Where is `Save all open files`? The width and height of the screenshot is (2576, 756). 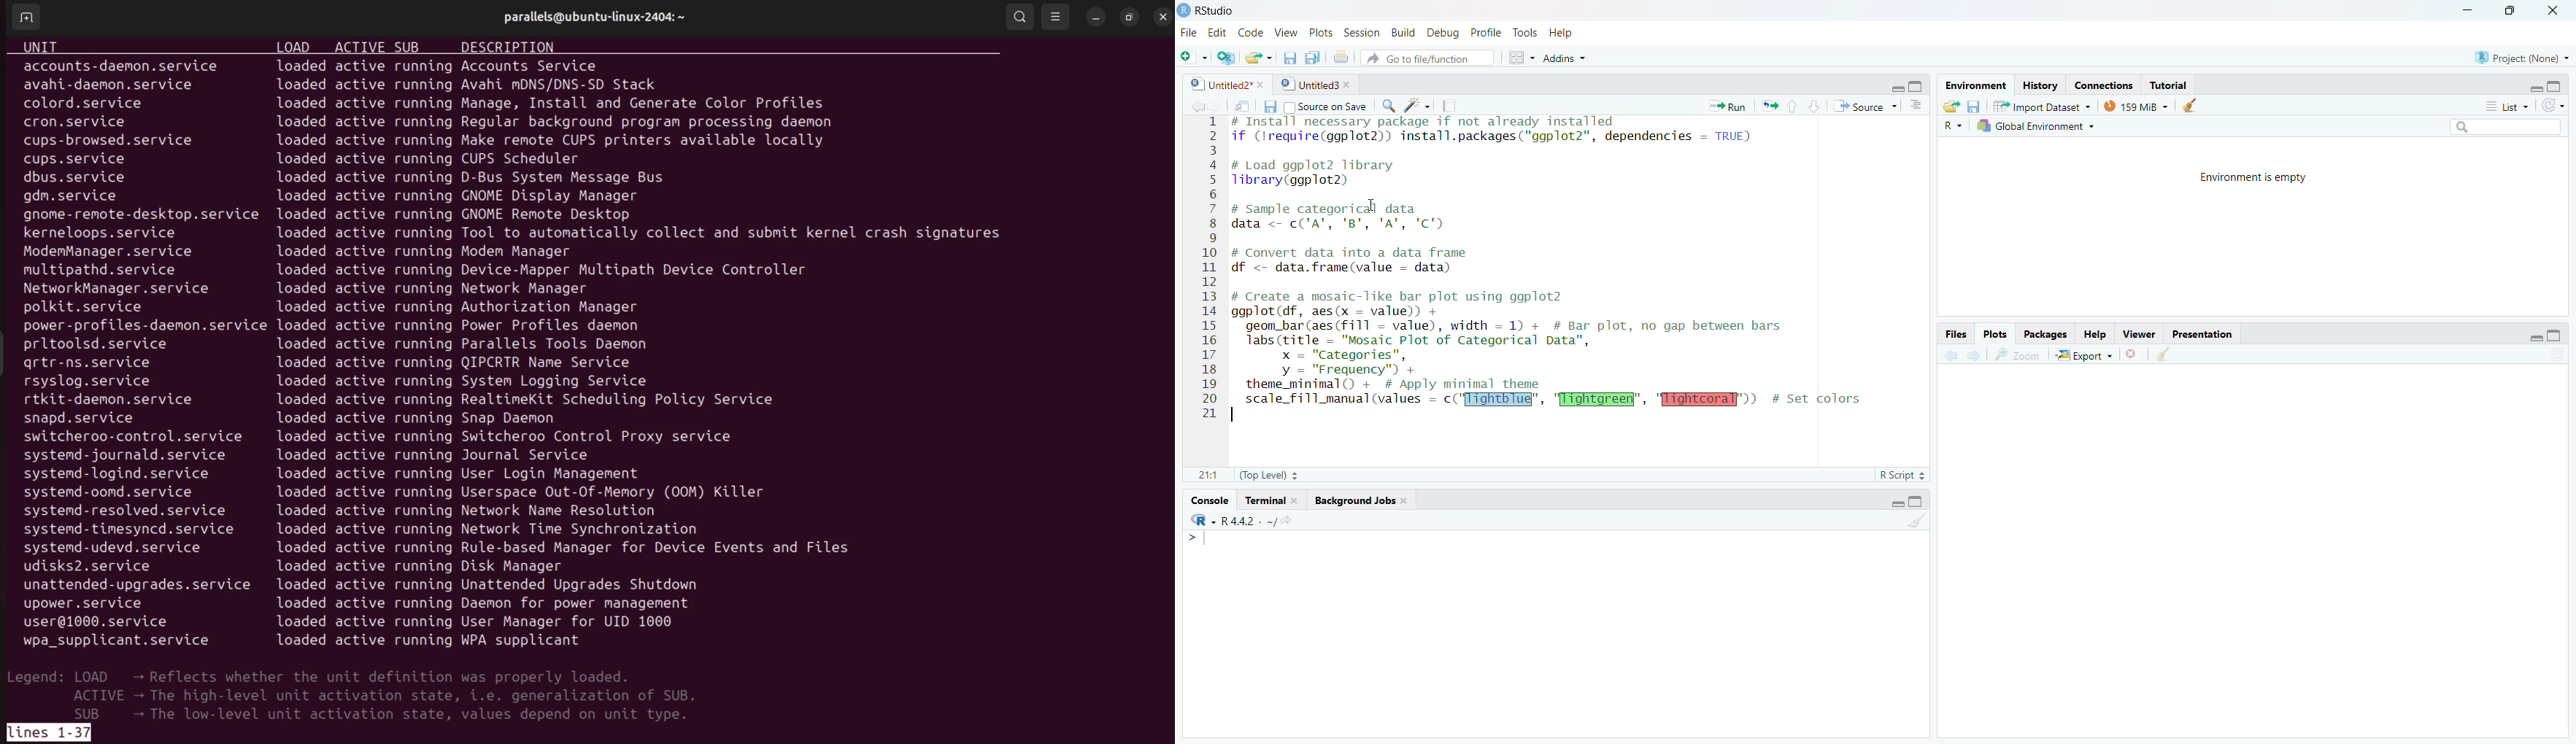
Save all open files is located at coordinates (1314, 58).